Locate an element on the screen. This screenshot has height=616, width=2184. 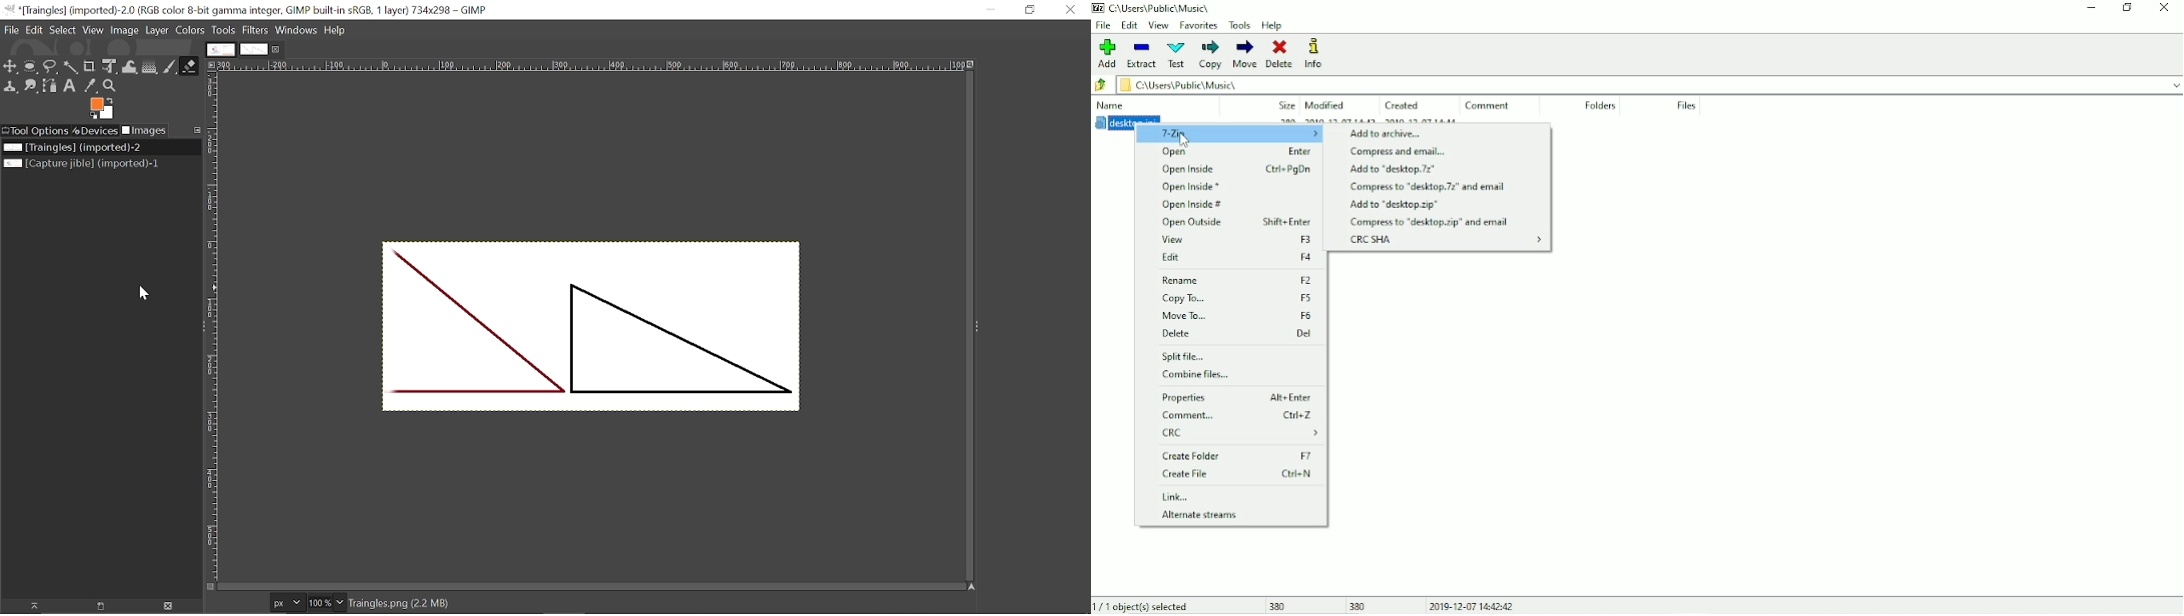
Add to "desktop.zip" is located at coordinates (1397, 205).